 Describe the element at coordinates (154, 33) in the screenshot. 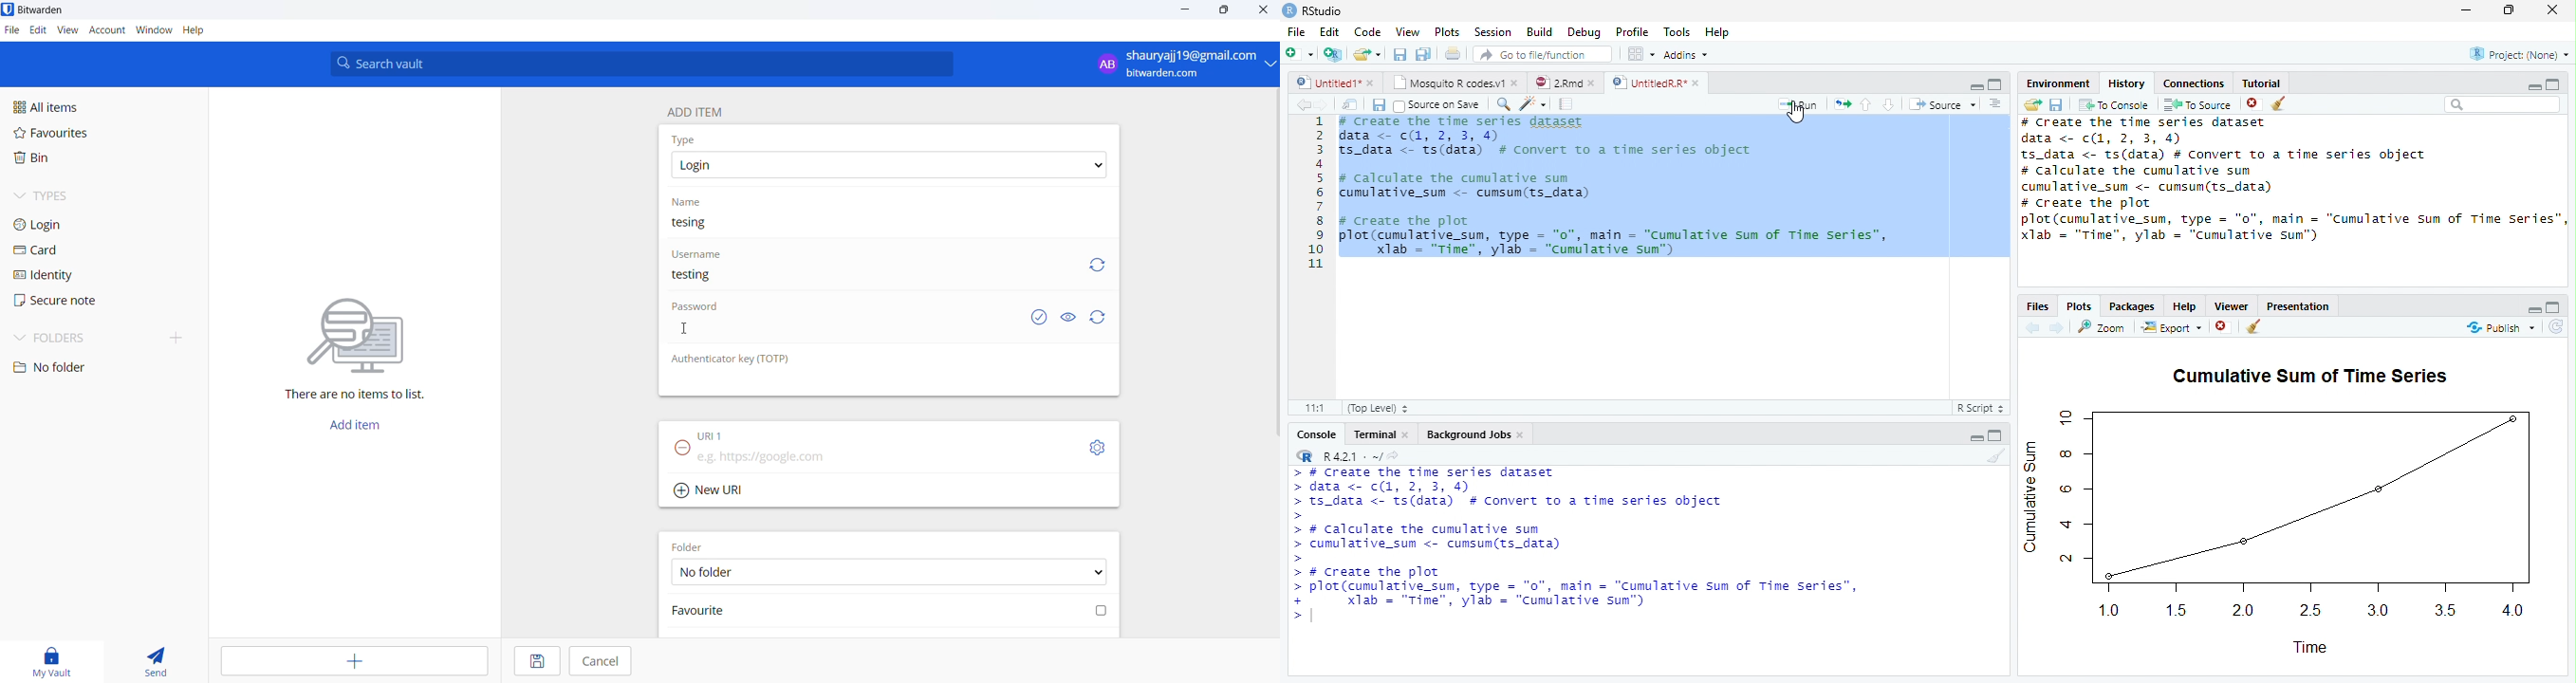

I see `Window` at that location.